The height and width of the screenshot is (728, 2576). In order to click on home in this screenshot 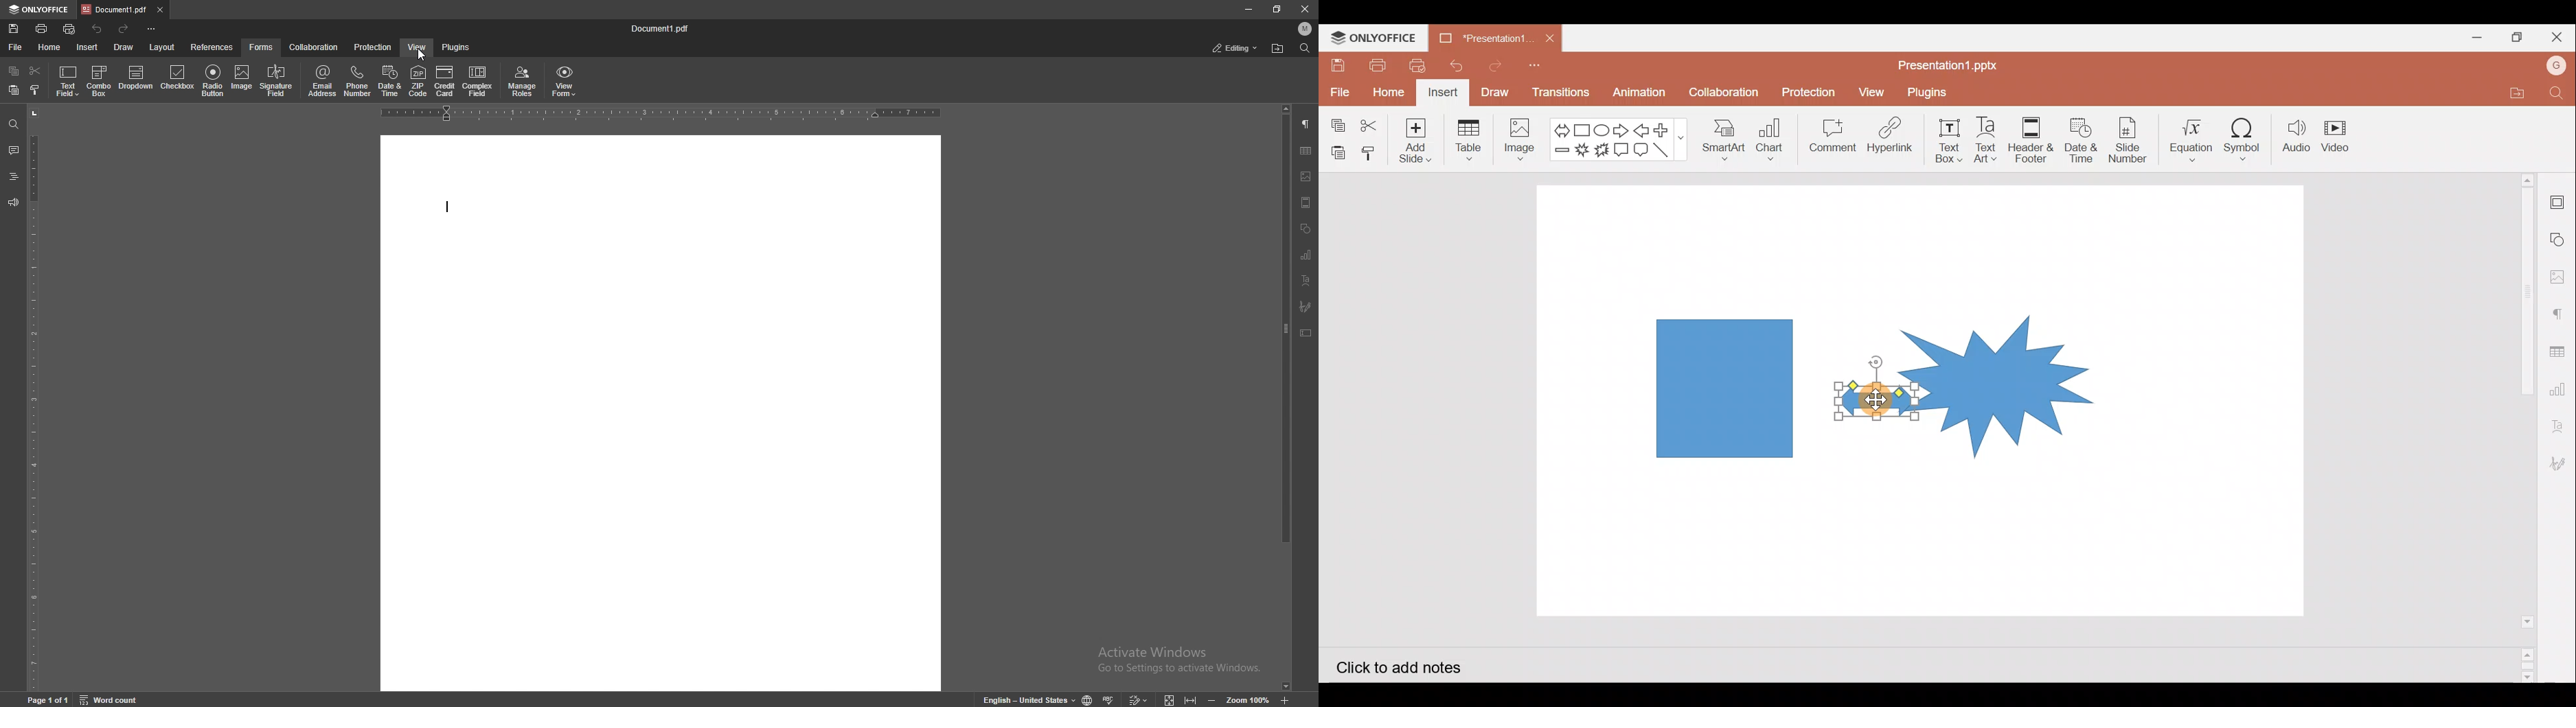, I will do `click(50, 47)`.